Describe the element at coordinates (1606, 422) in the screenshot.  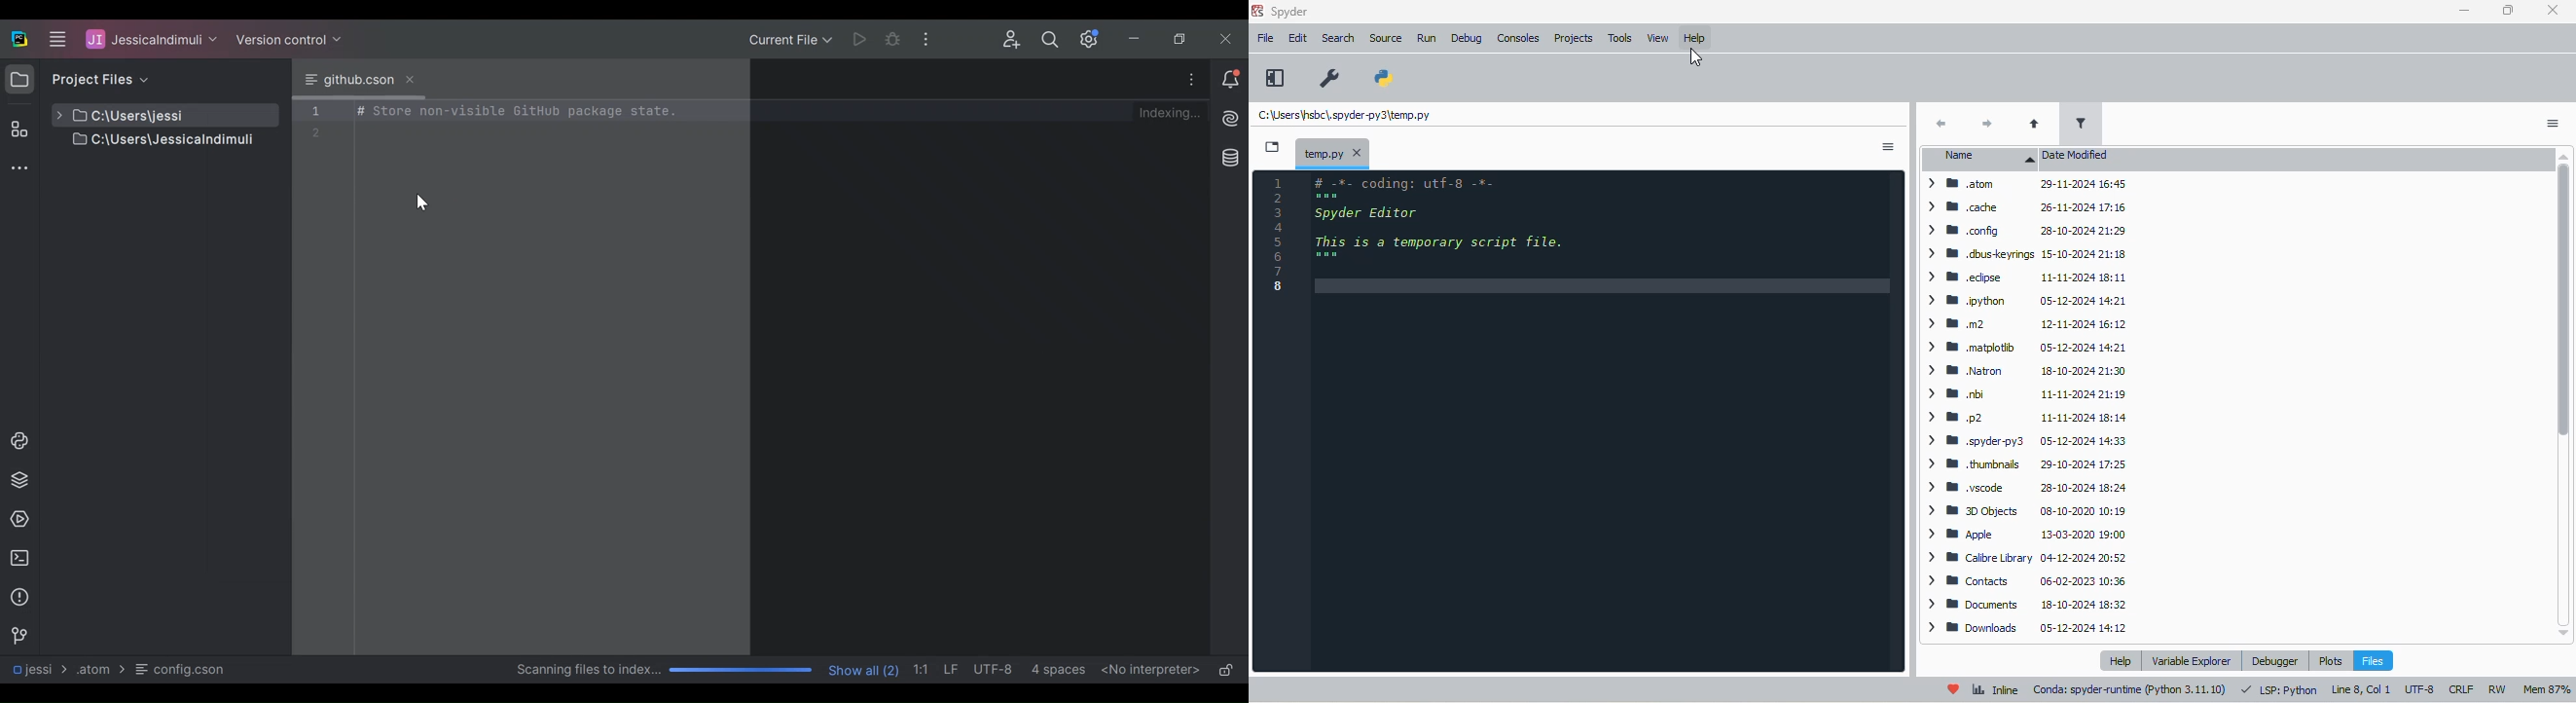
I see `editor` at that location.